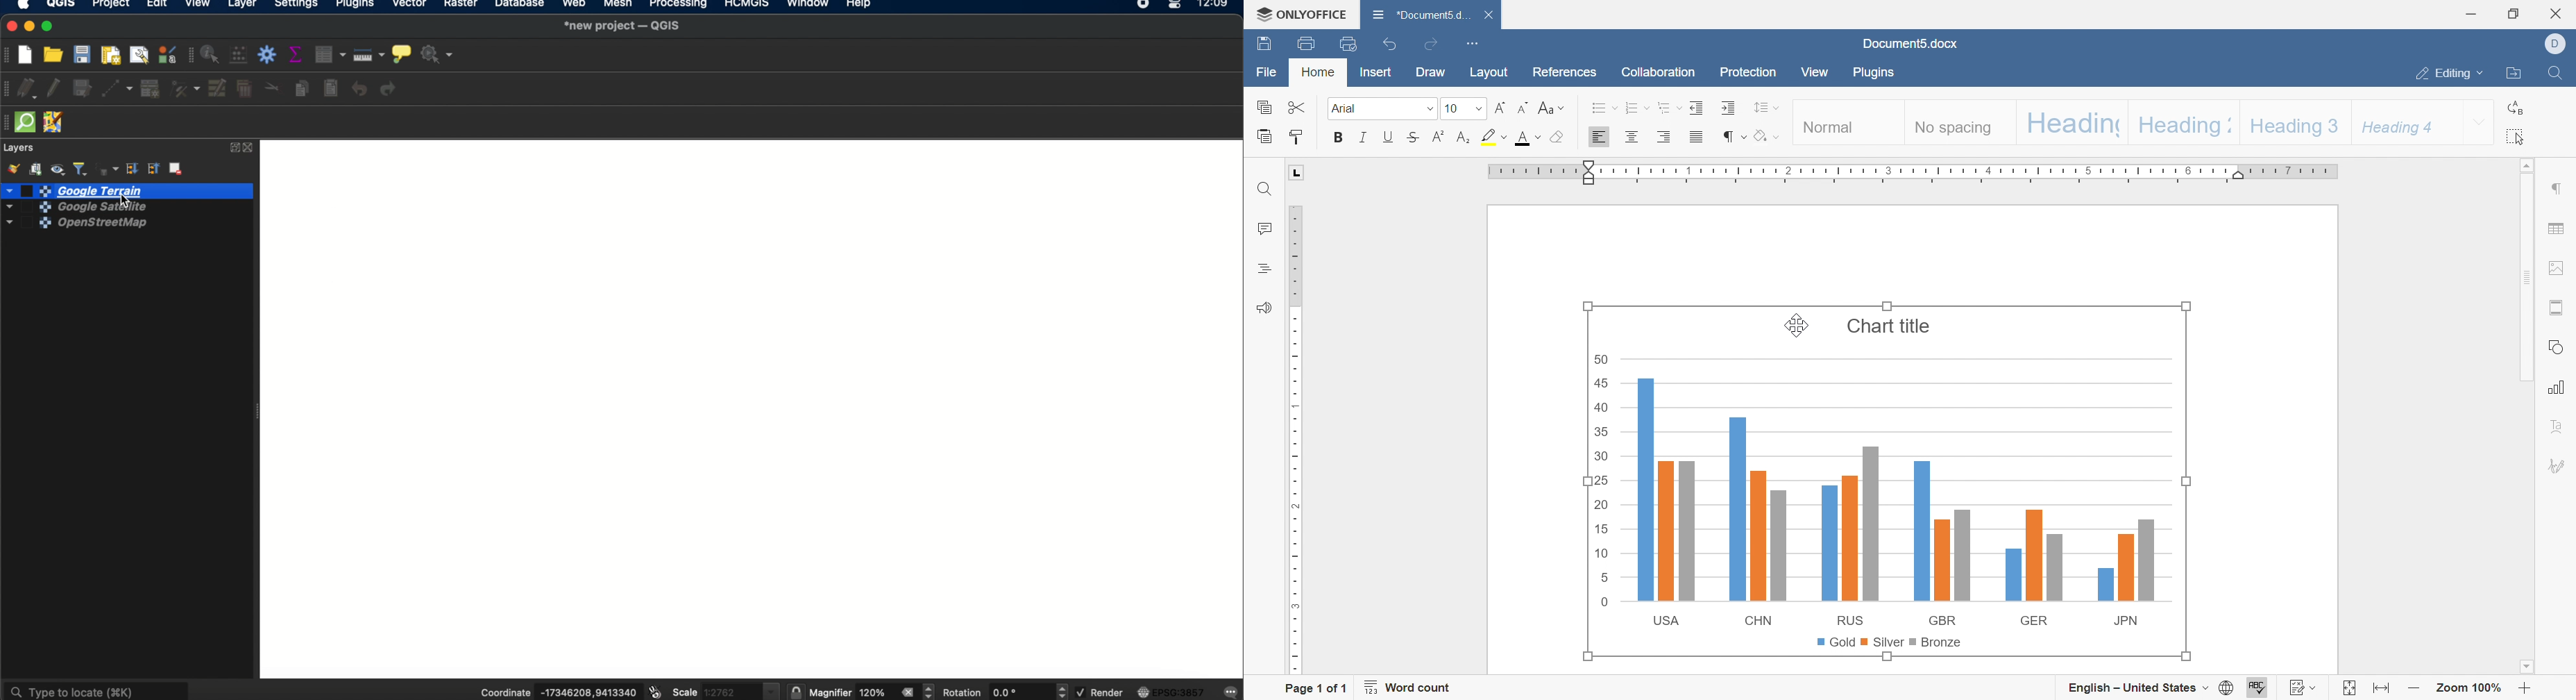 The image size is (2576, 700). I want to click on print, so click(1308, 44).